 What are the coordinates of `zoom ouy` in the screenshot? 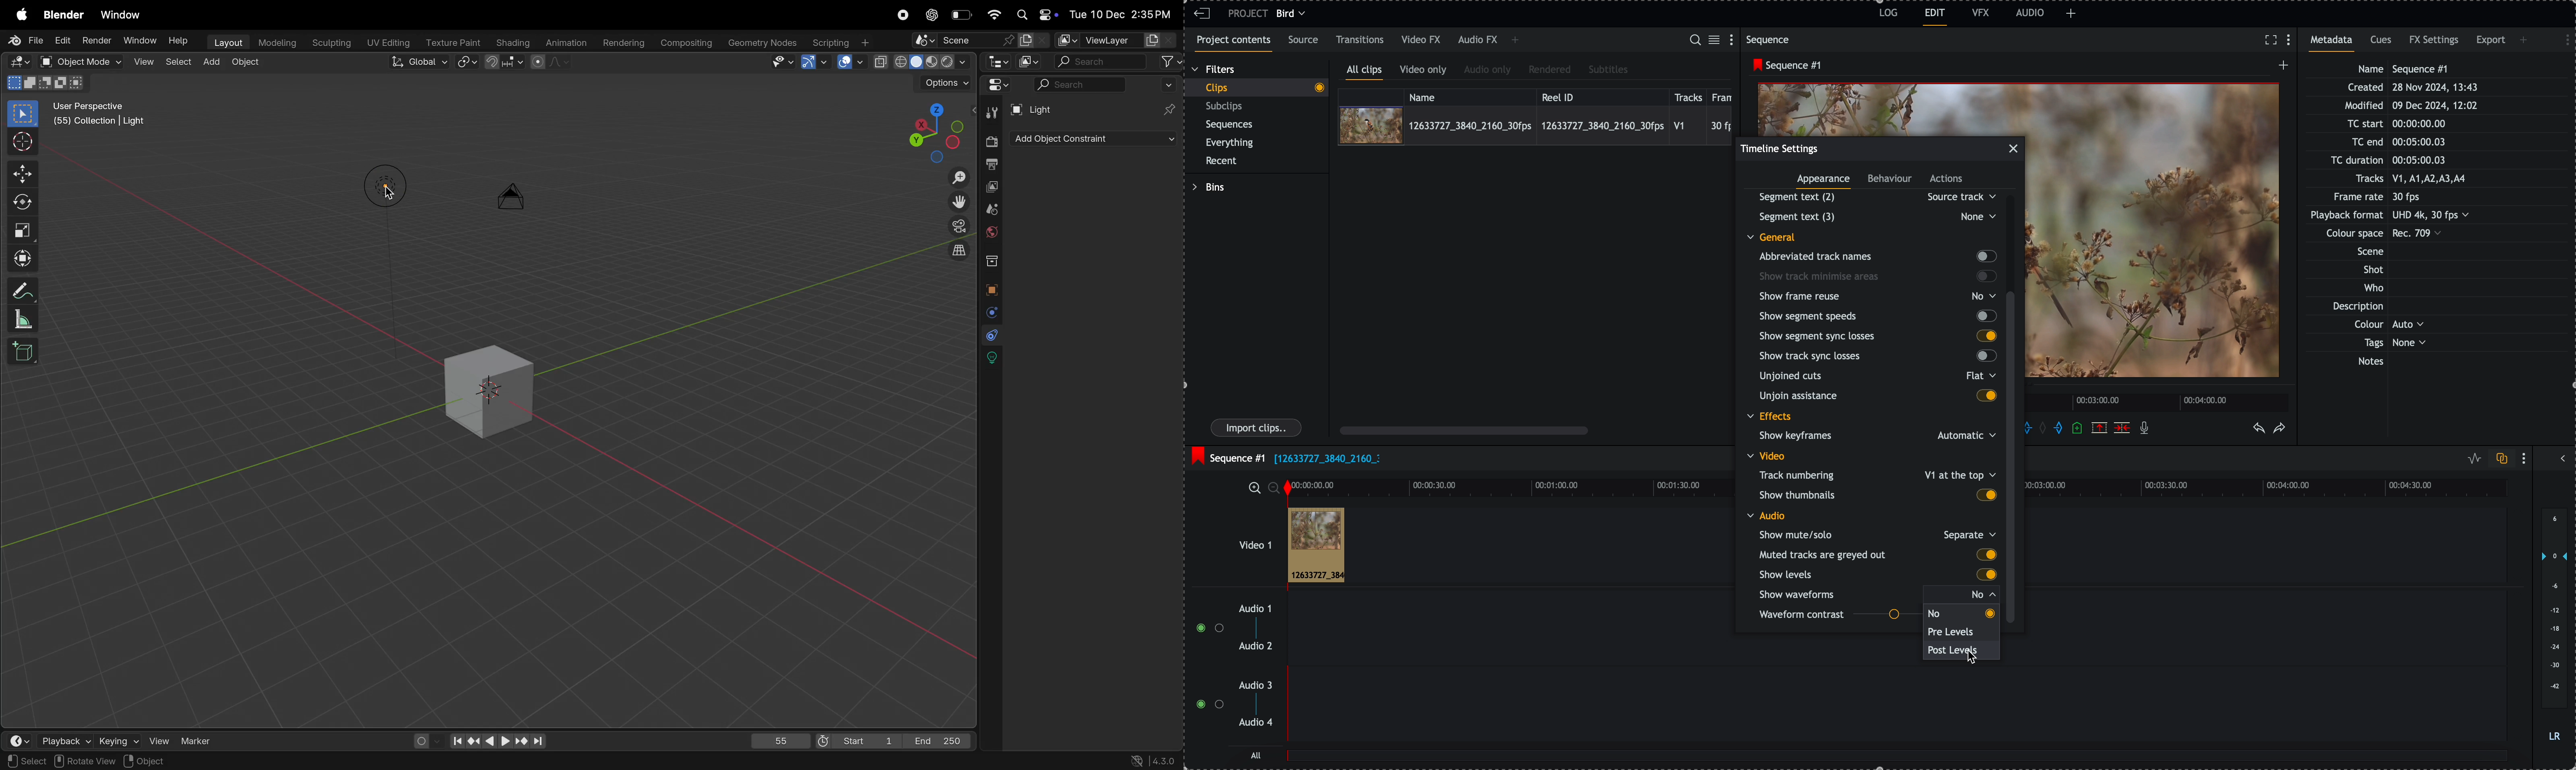 It's located at (1275, 488).